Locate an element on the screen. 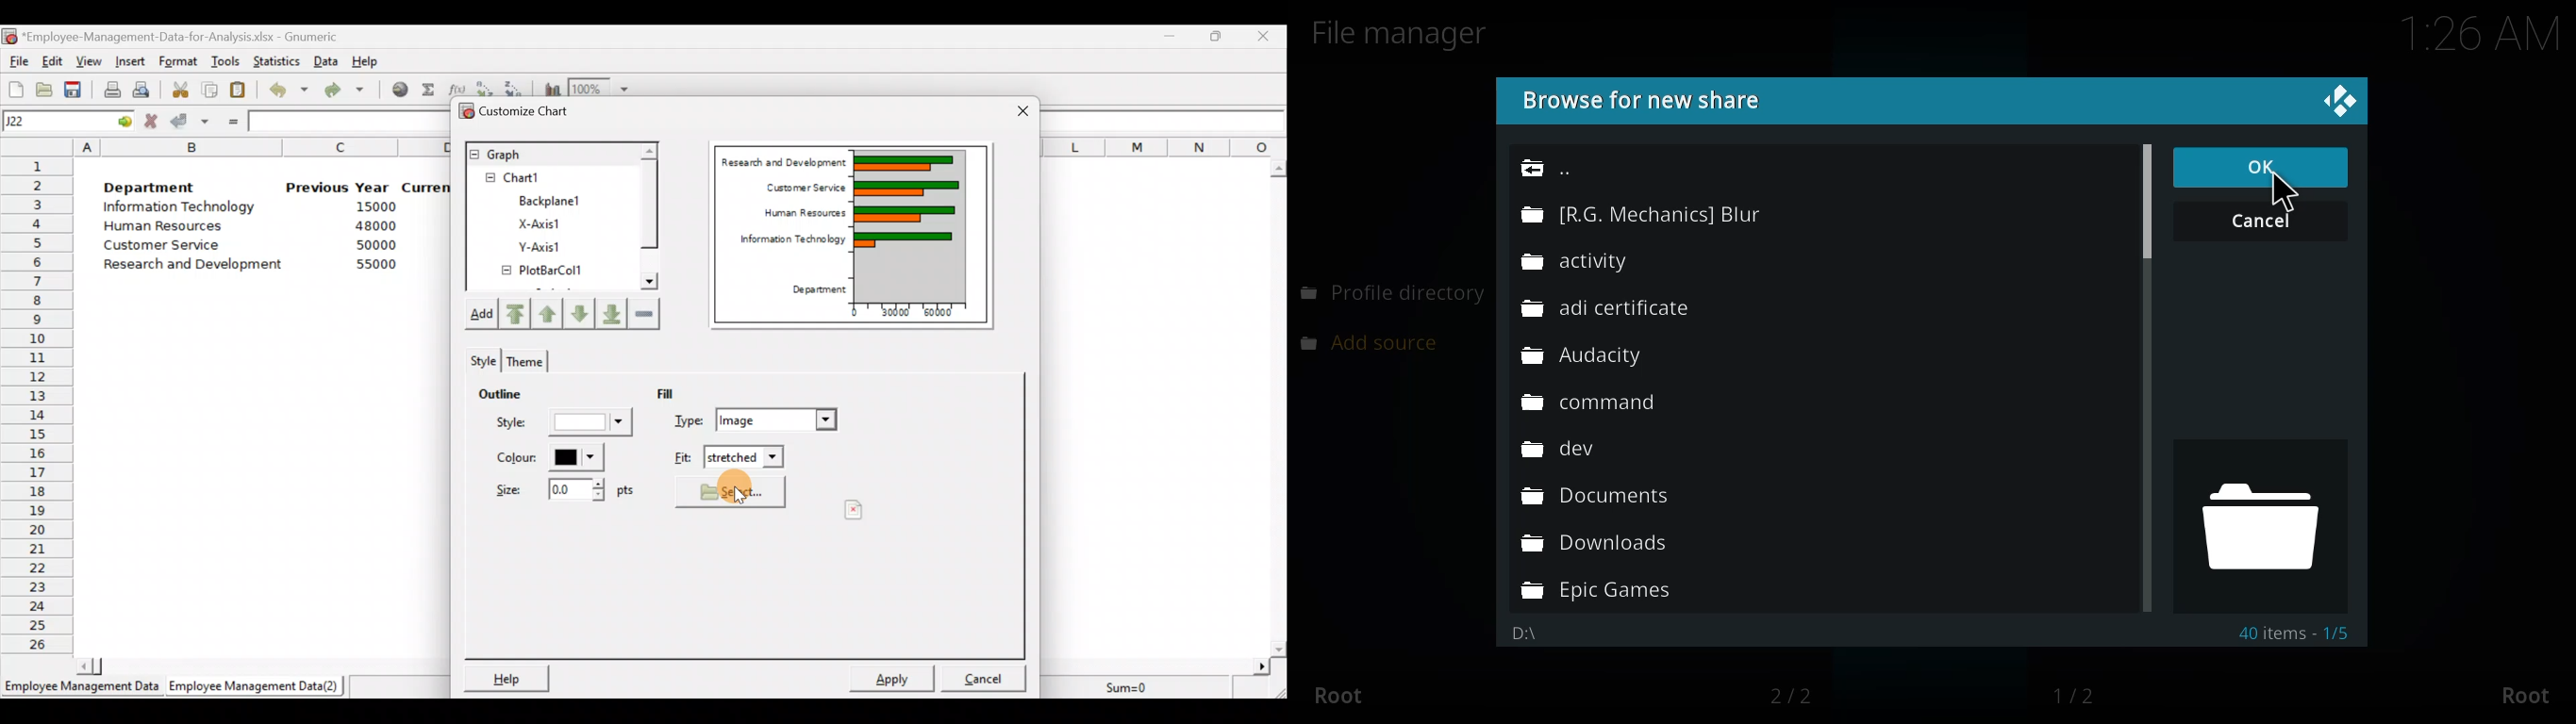 Image resolution: width=2576 pixels, height=728 pixels. Information Technology is located at coordinates (788, 241).